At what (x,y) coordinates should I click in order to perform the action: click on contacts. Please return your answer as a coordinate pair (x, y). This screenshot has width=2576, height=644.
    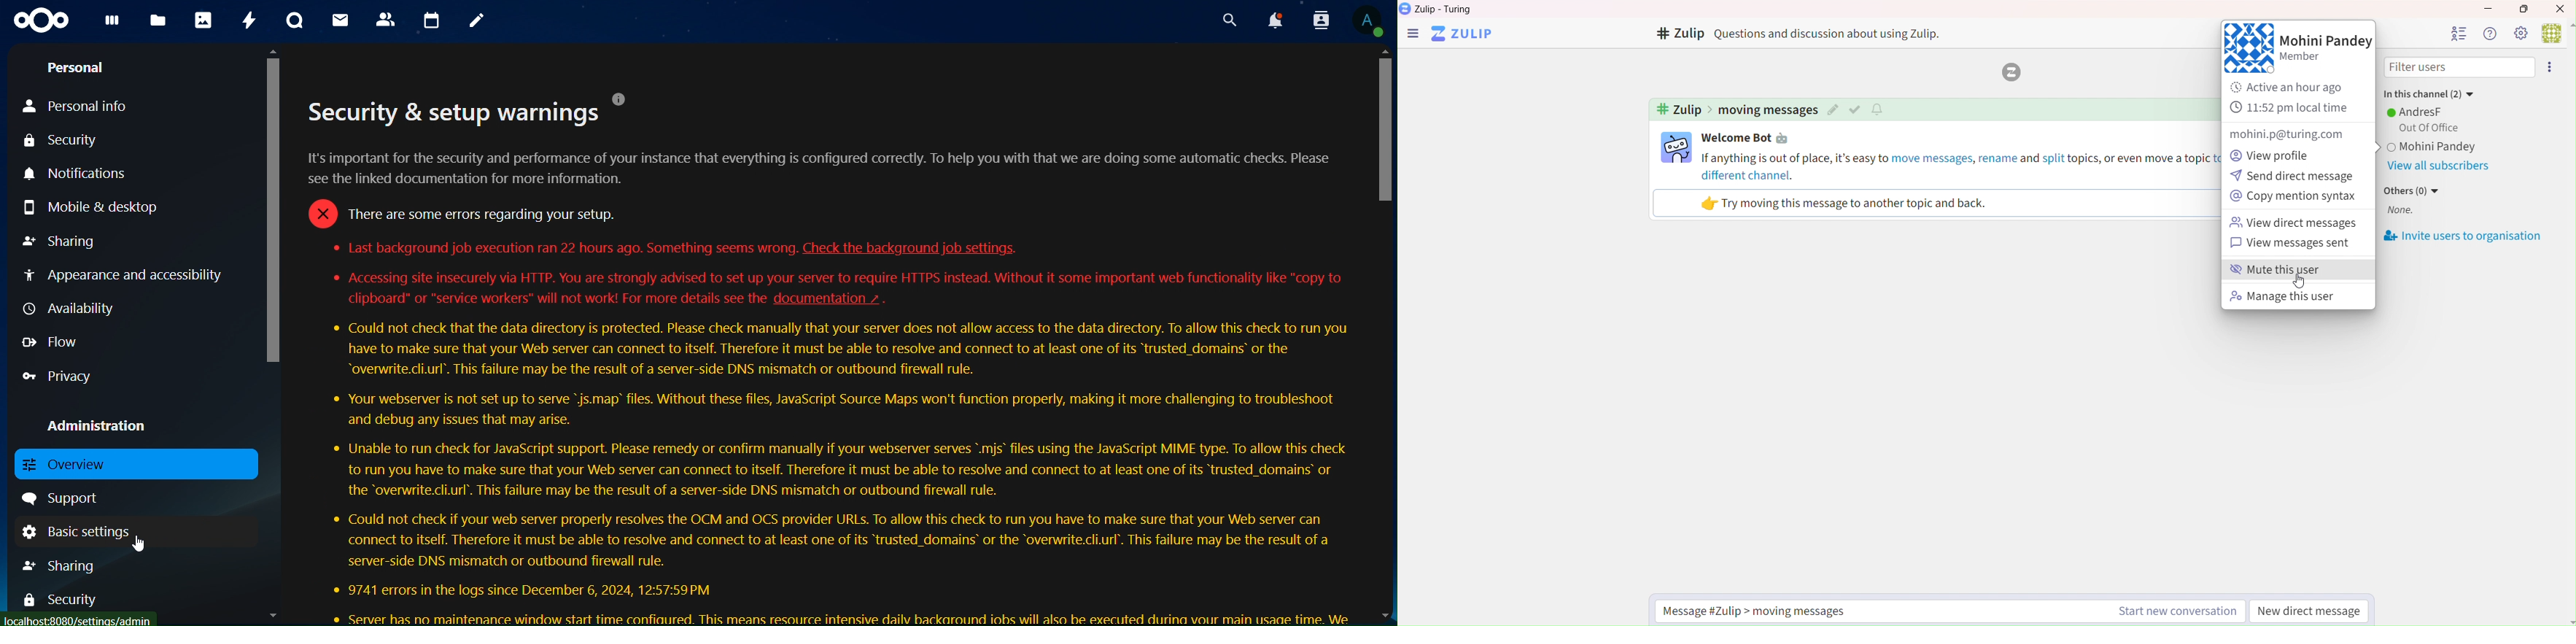
    Looking at the image, I should click on (389, 20).